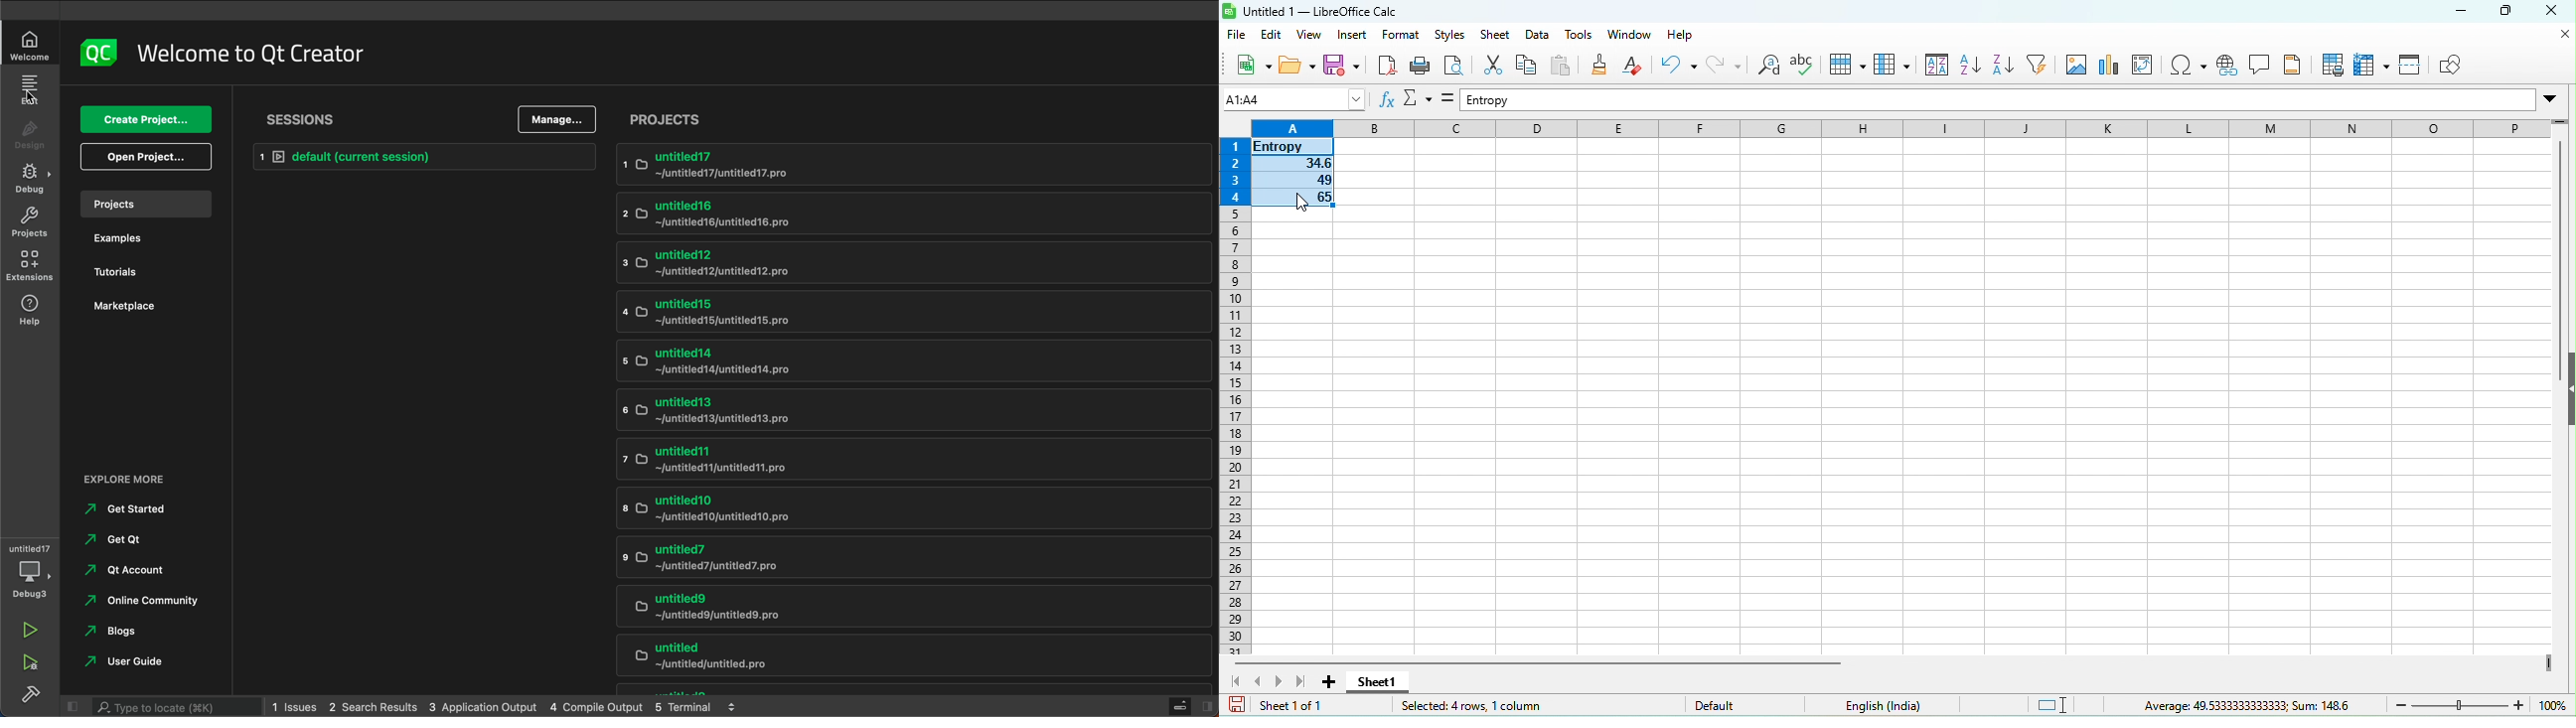 Image resolution: width=2576 pixels, height=728 pixels. What do you see at coordinates (1235, 37) in the screenshot?
I see `file` at bounding box center [1235, 37].